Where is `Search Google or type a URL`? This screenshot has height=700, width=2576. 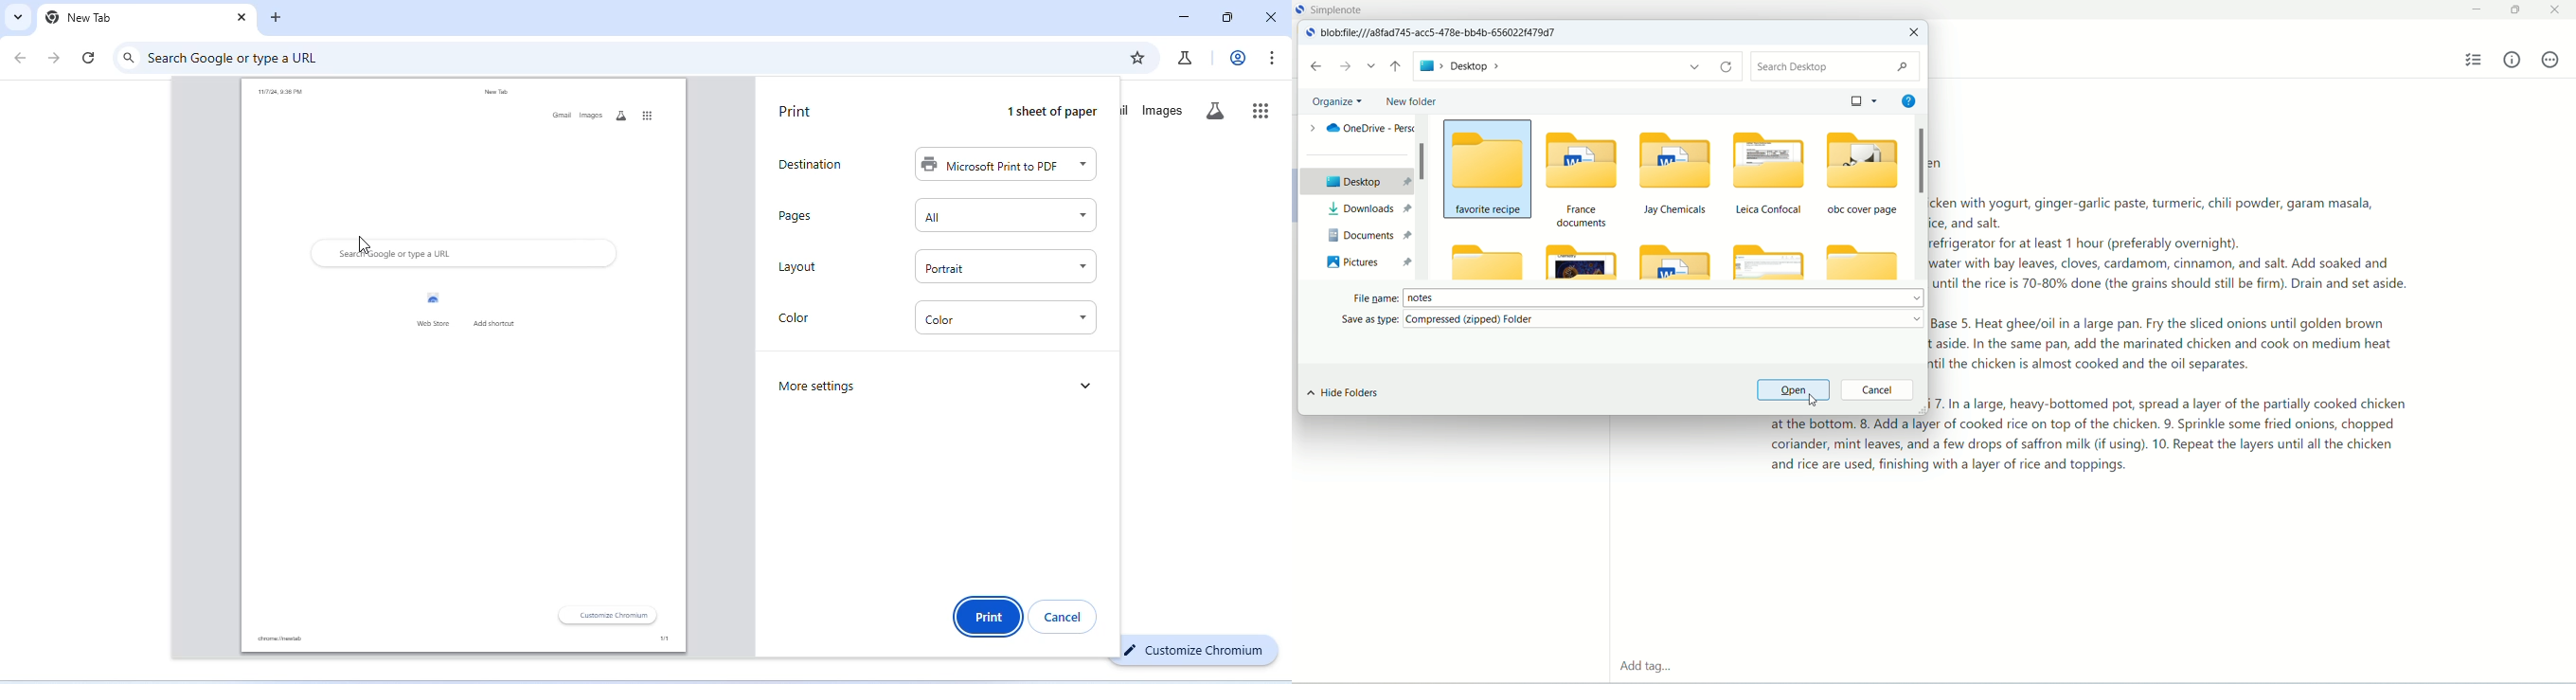 Search Google or type a URL is located at coordinates (395, 254).